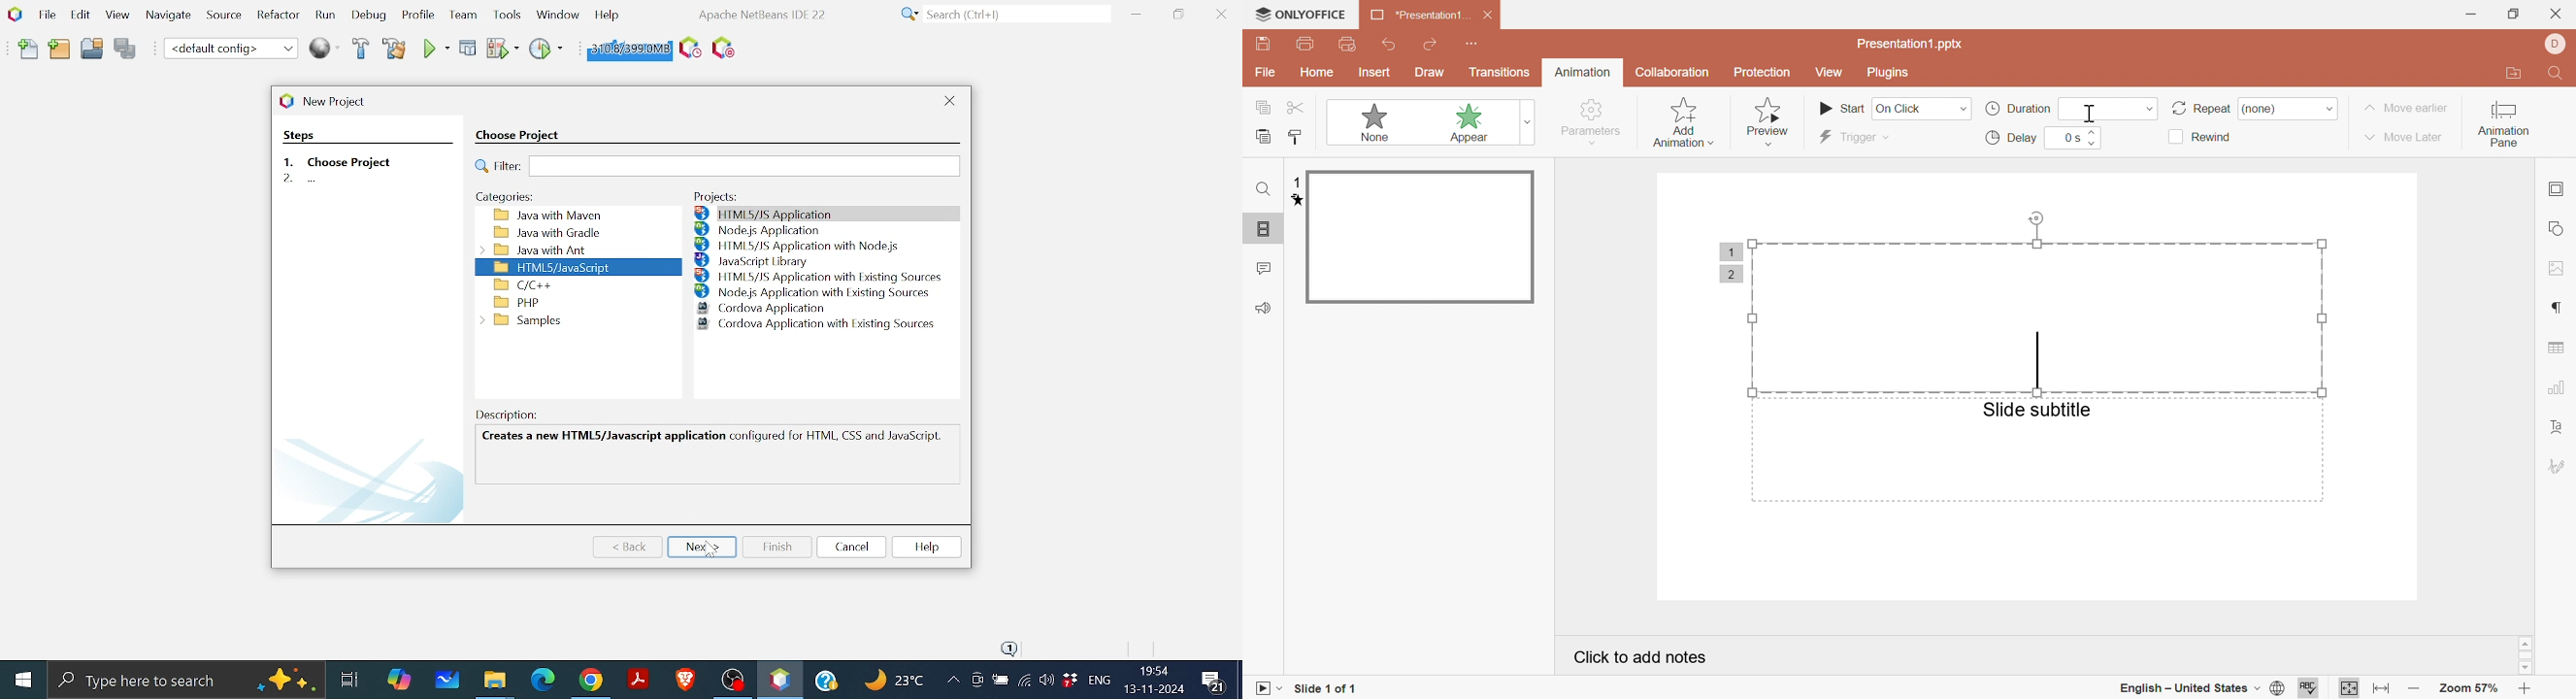 The height and width of the screenshot is (700, 2576). What do you see at coordinates (2093, 138) in the screenshot?
I see `slider` at bounding box center [2093, 138].